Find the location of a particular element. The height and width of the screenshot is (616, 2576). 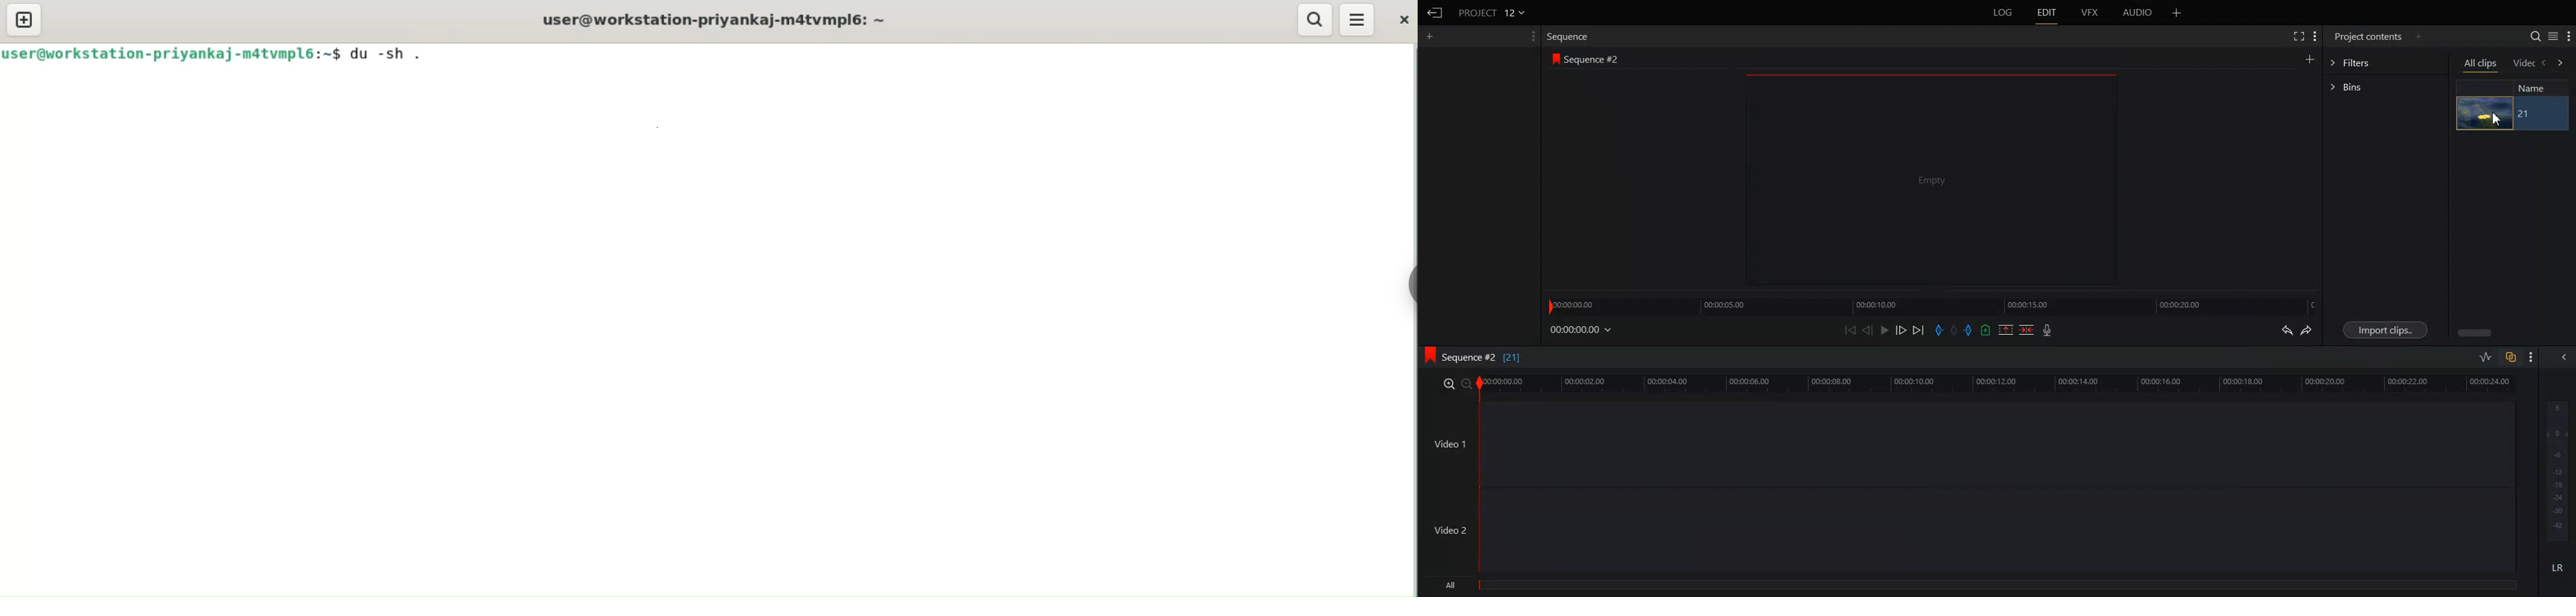

new tab is located at coordinates (24, 19).